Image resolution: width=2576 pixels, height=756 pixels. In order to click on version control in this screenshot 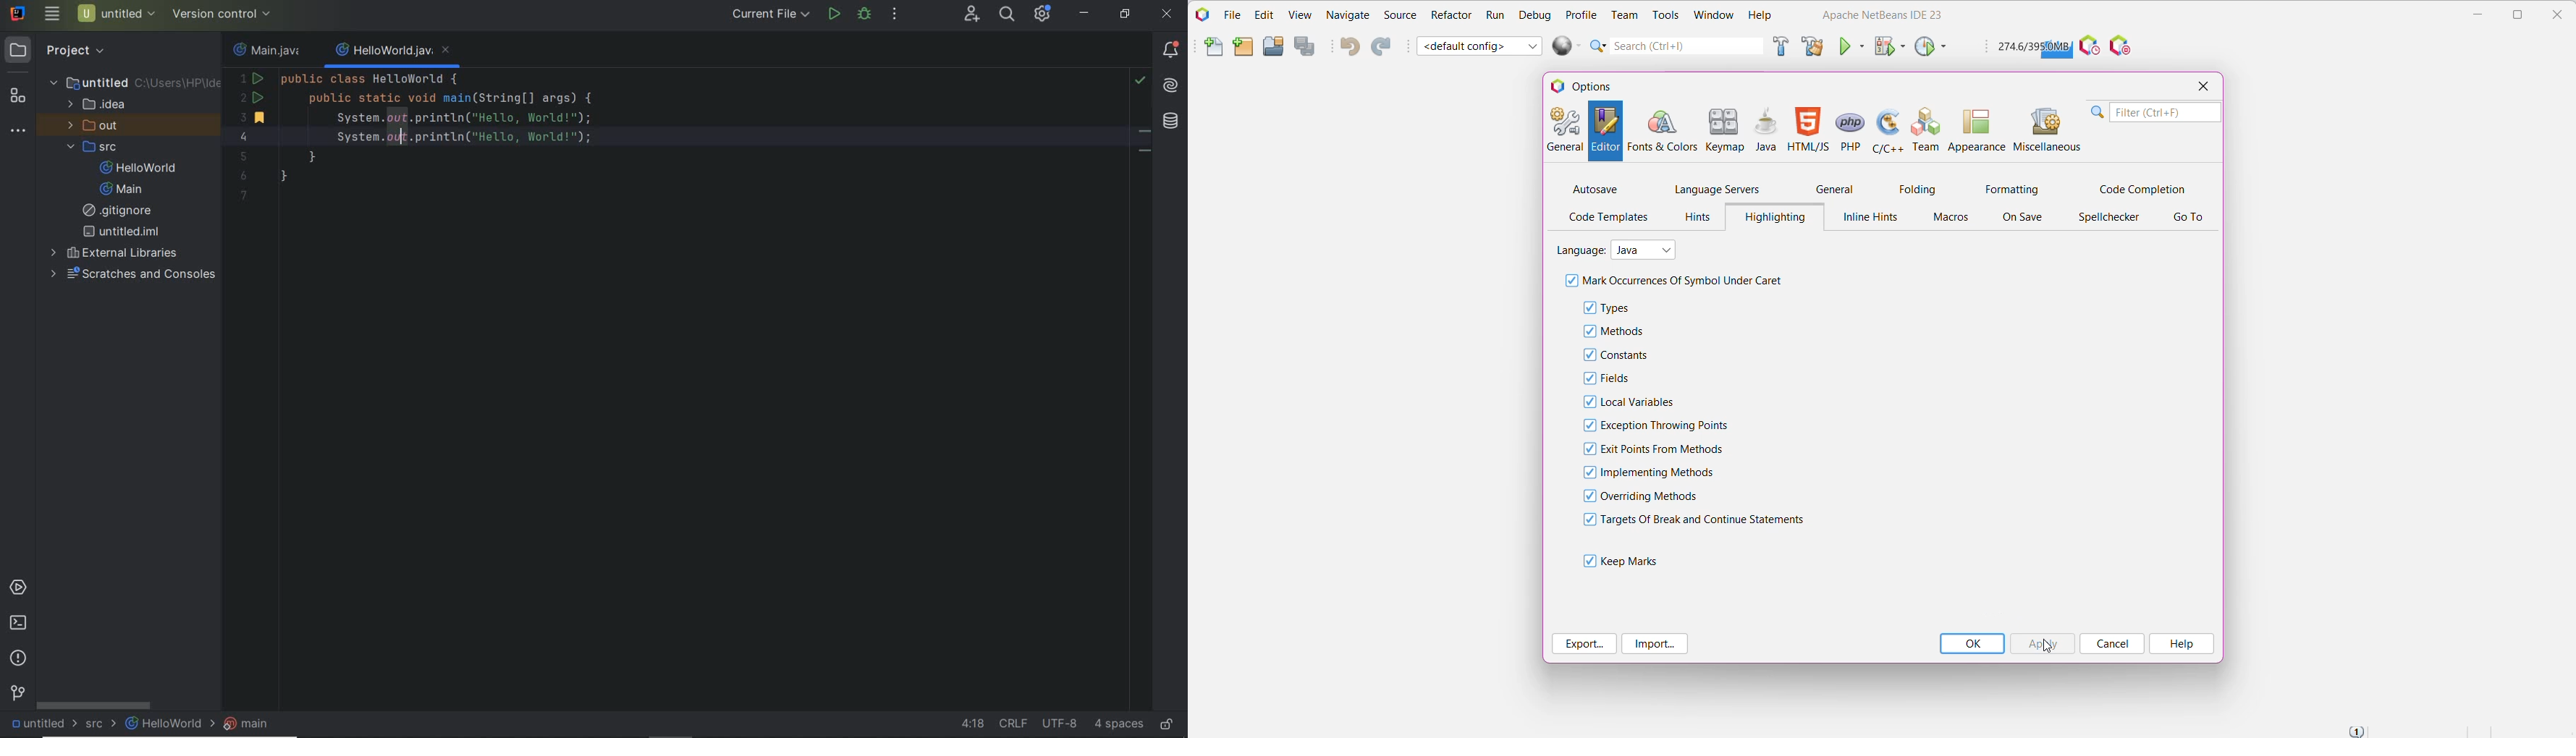, I will do `click(223, 16)`.